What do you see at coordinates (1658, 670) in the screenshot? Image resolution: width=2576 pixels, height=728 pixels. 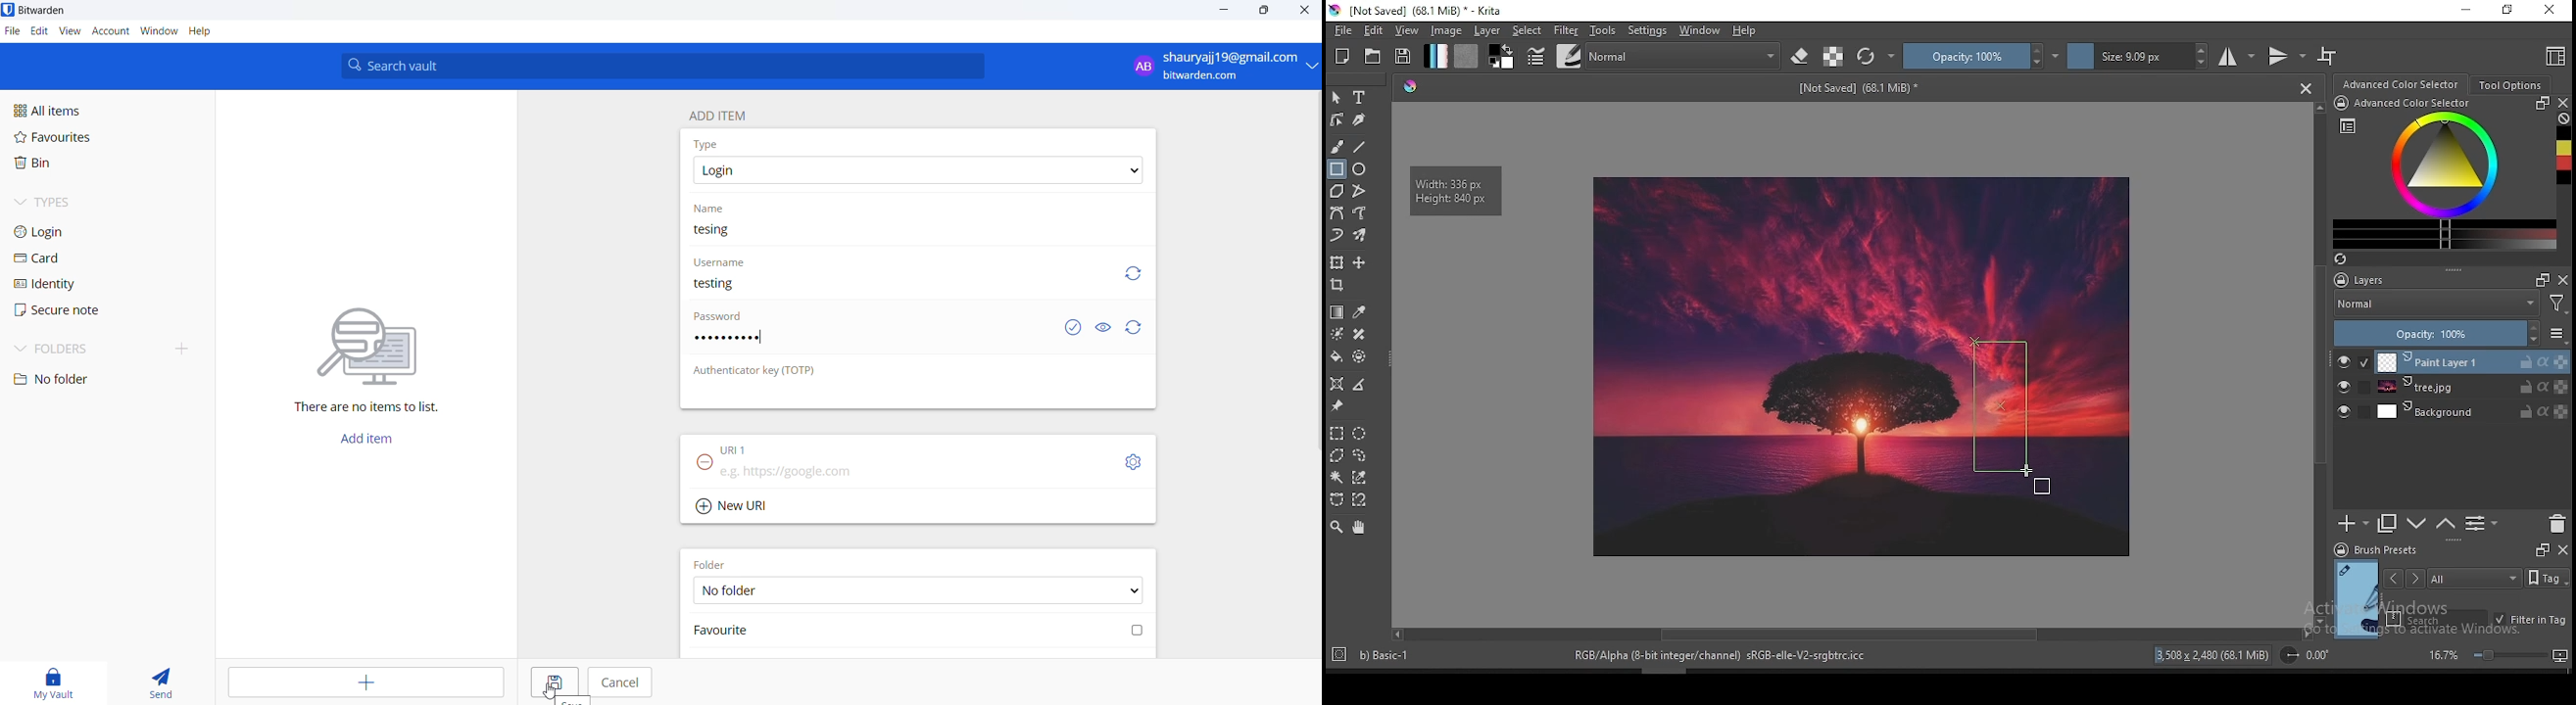 I see `scroll bar` at bounding box center [1658, 670].